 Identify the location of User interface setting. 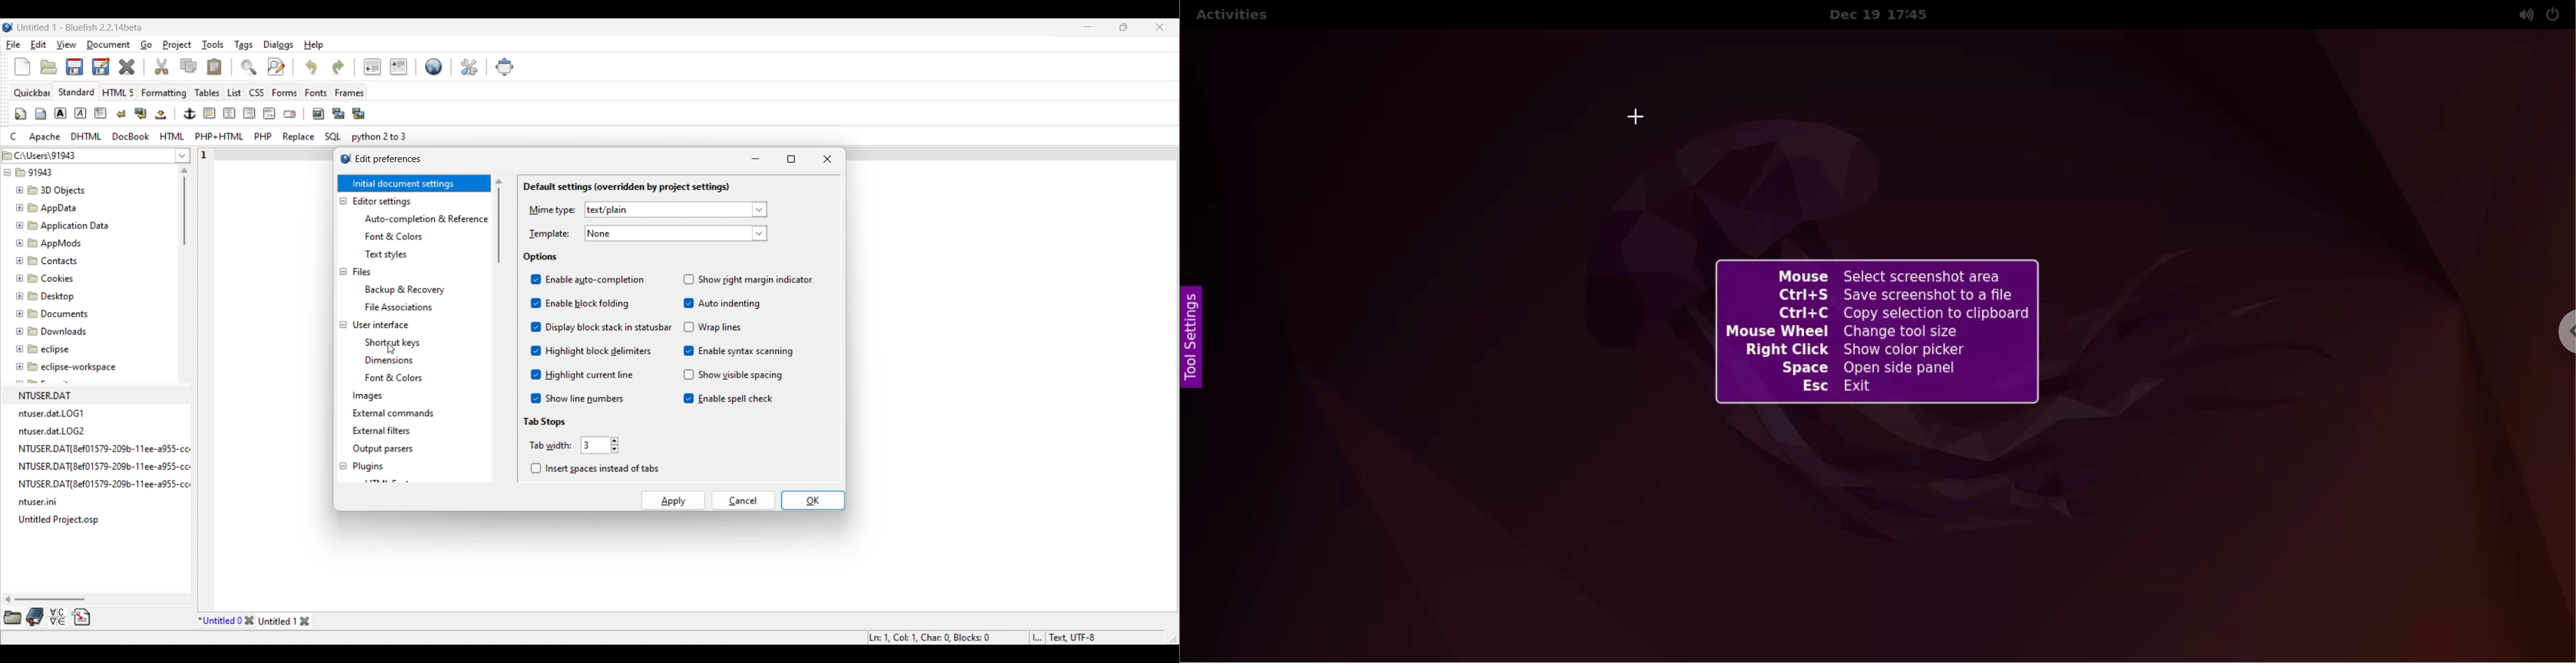
(381, 325).